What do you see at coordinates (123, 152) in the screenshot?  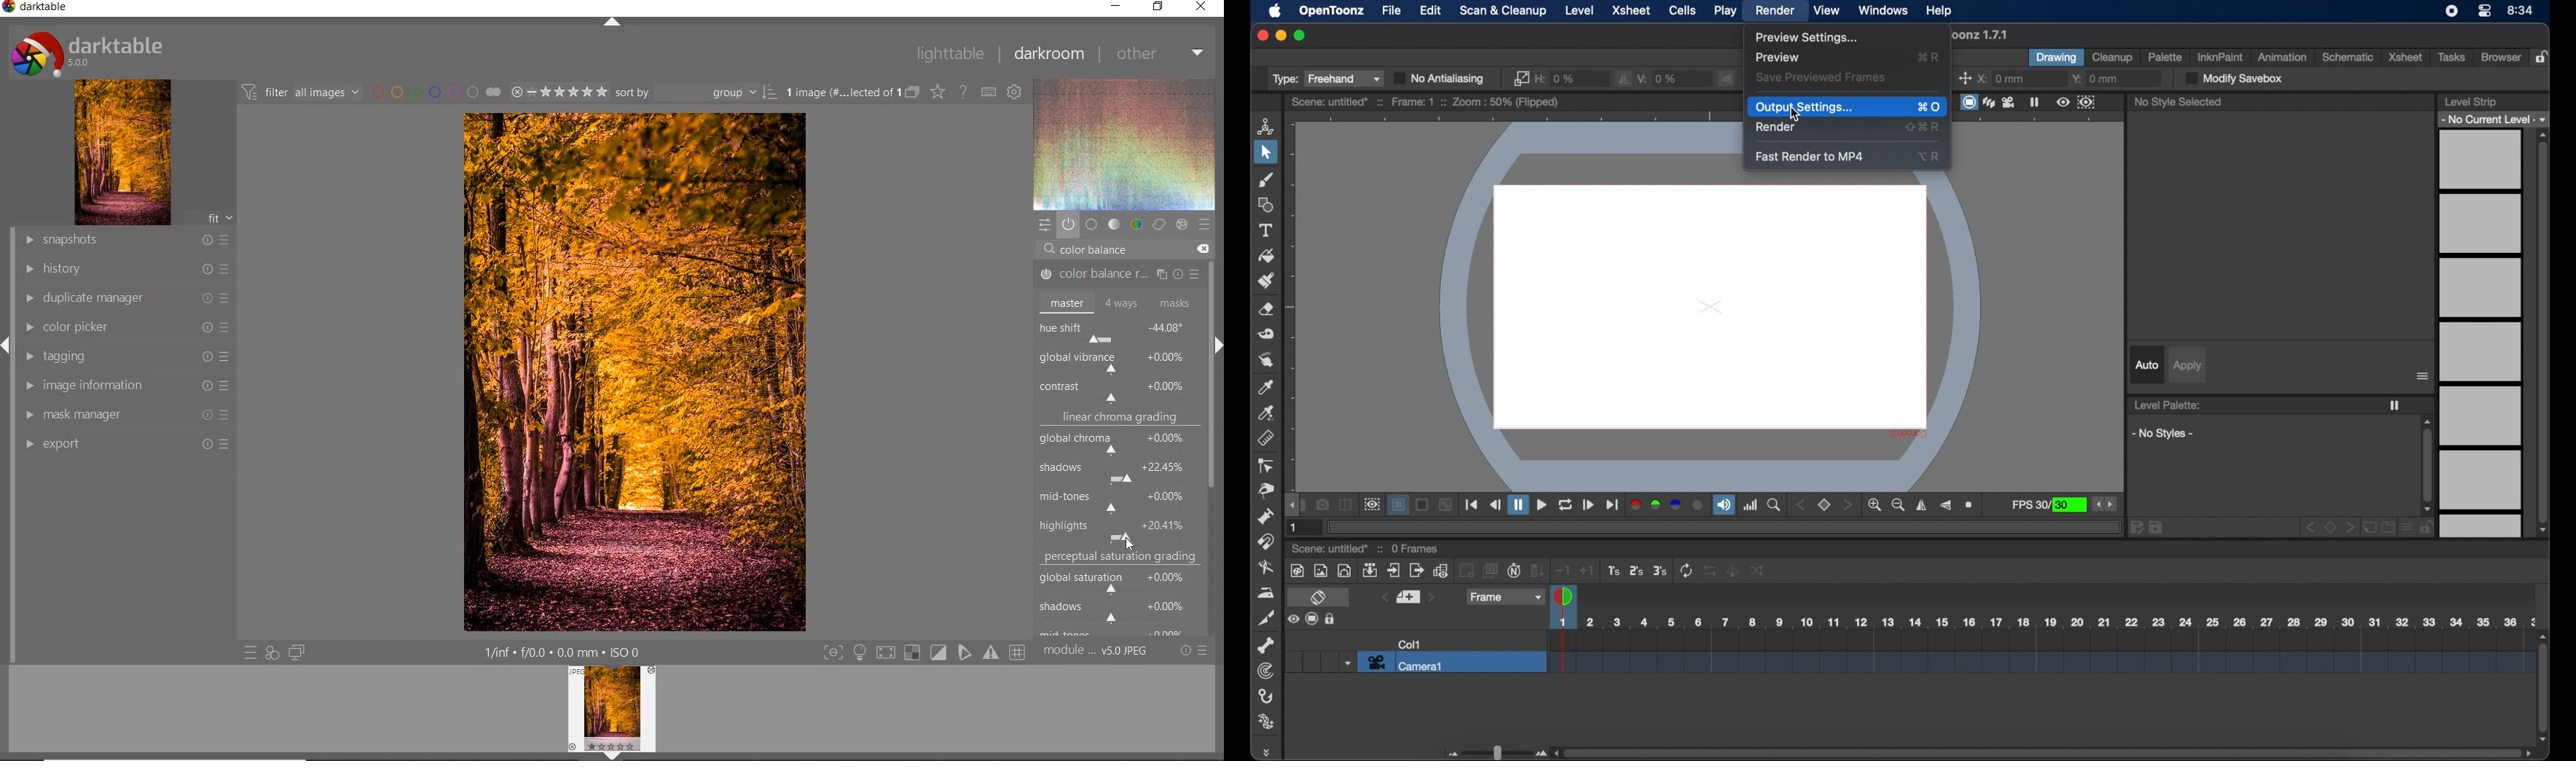 I see `image` at bounding box center [123, 152].